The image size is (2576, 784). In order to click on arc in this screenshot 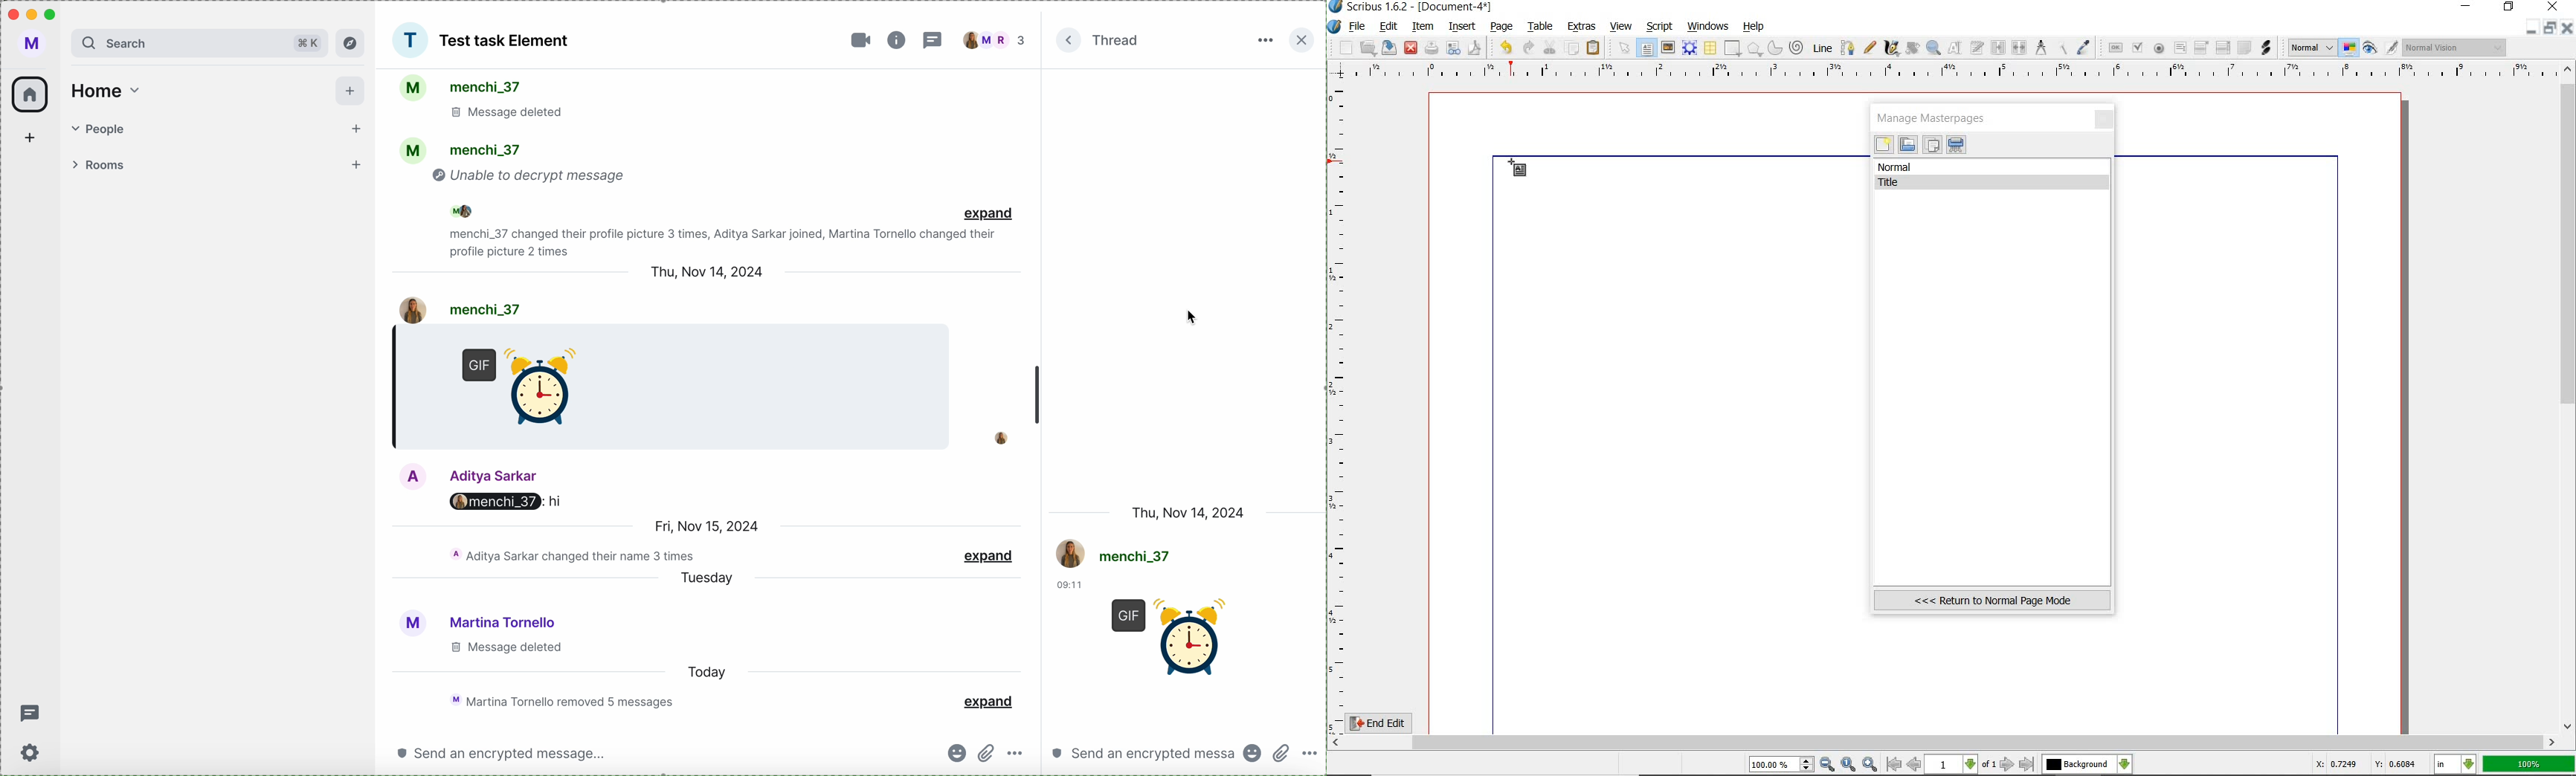, I will do `click(1774, 48)`.